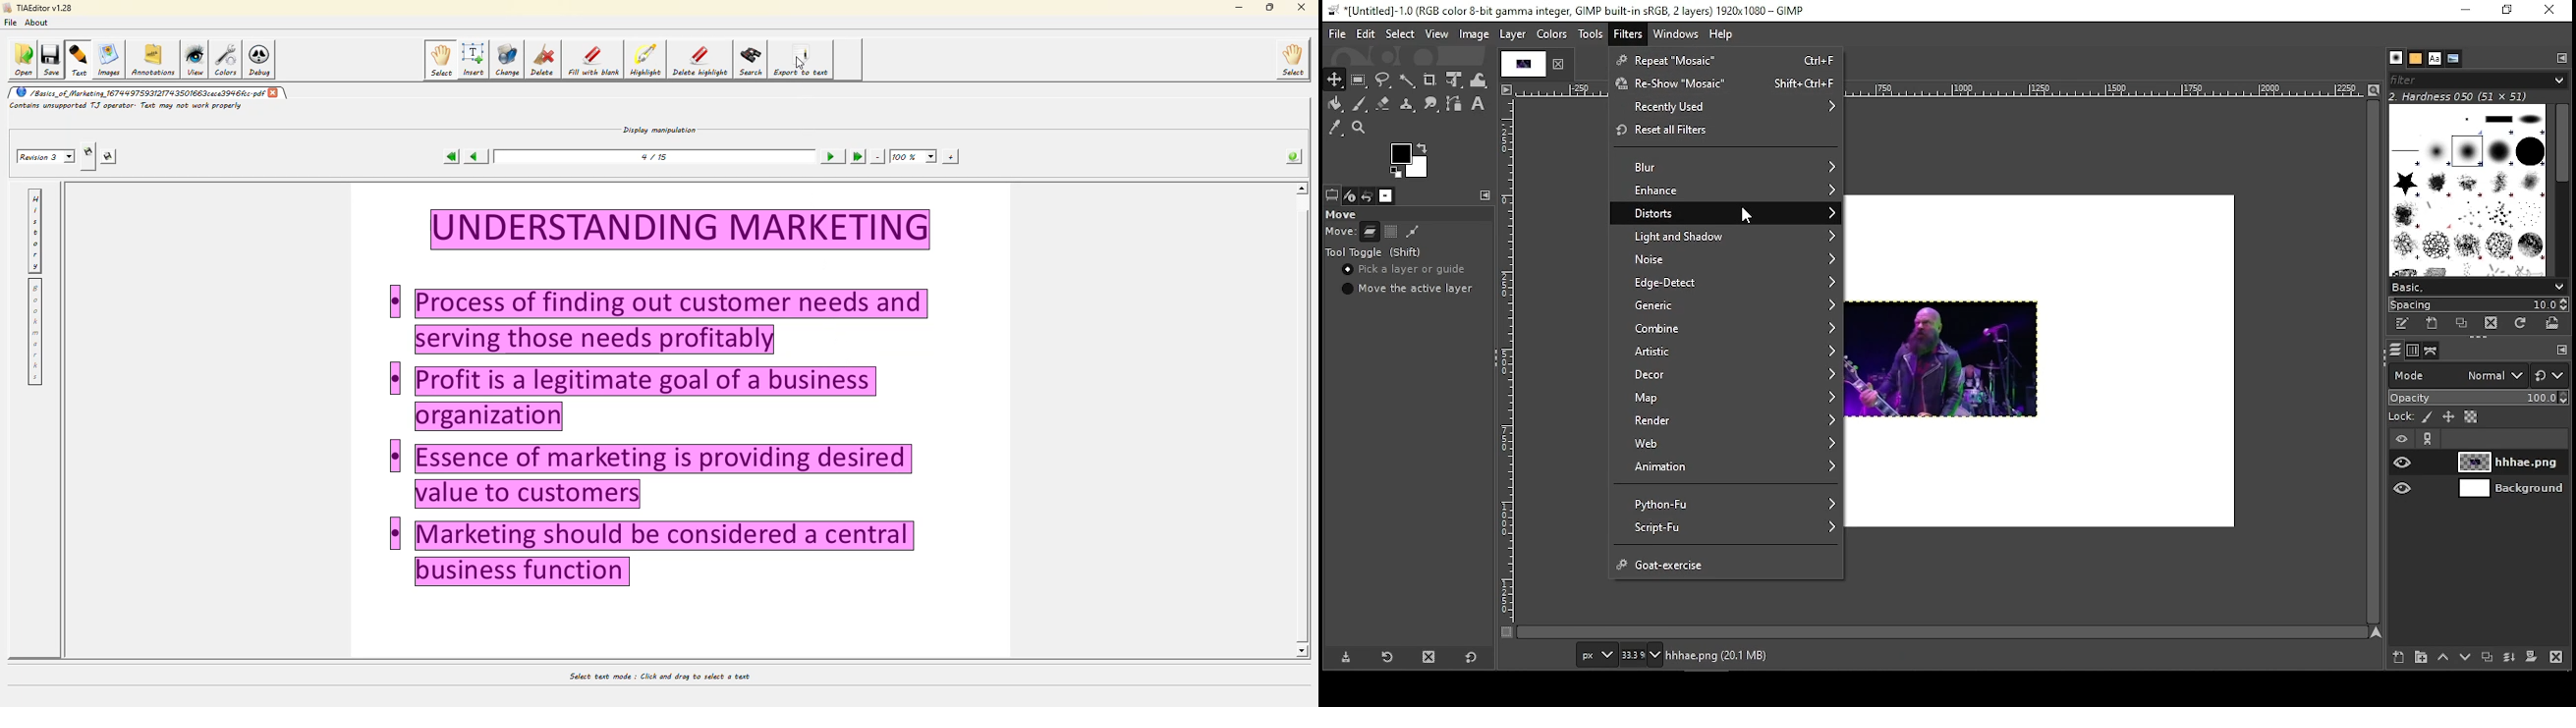 This screenshot has height=728, width=2576. Describe the element at coordinates (1408, 289) in the screenshot. I see `move the active layer` at that location.